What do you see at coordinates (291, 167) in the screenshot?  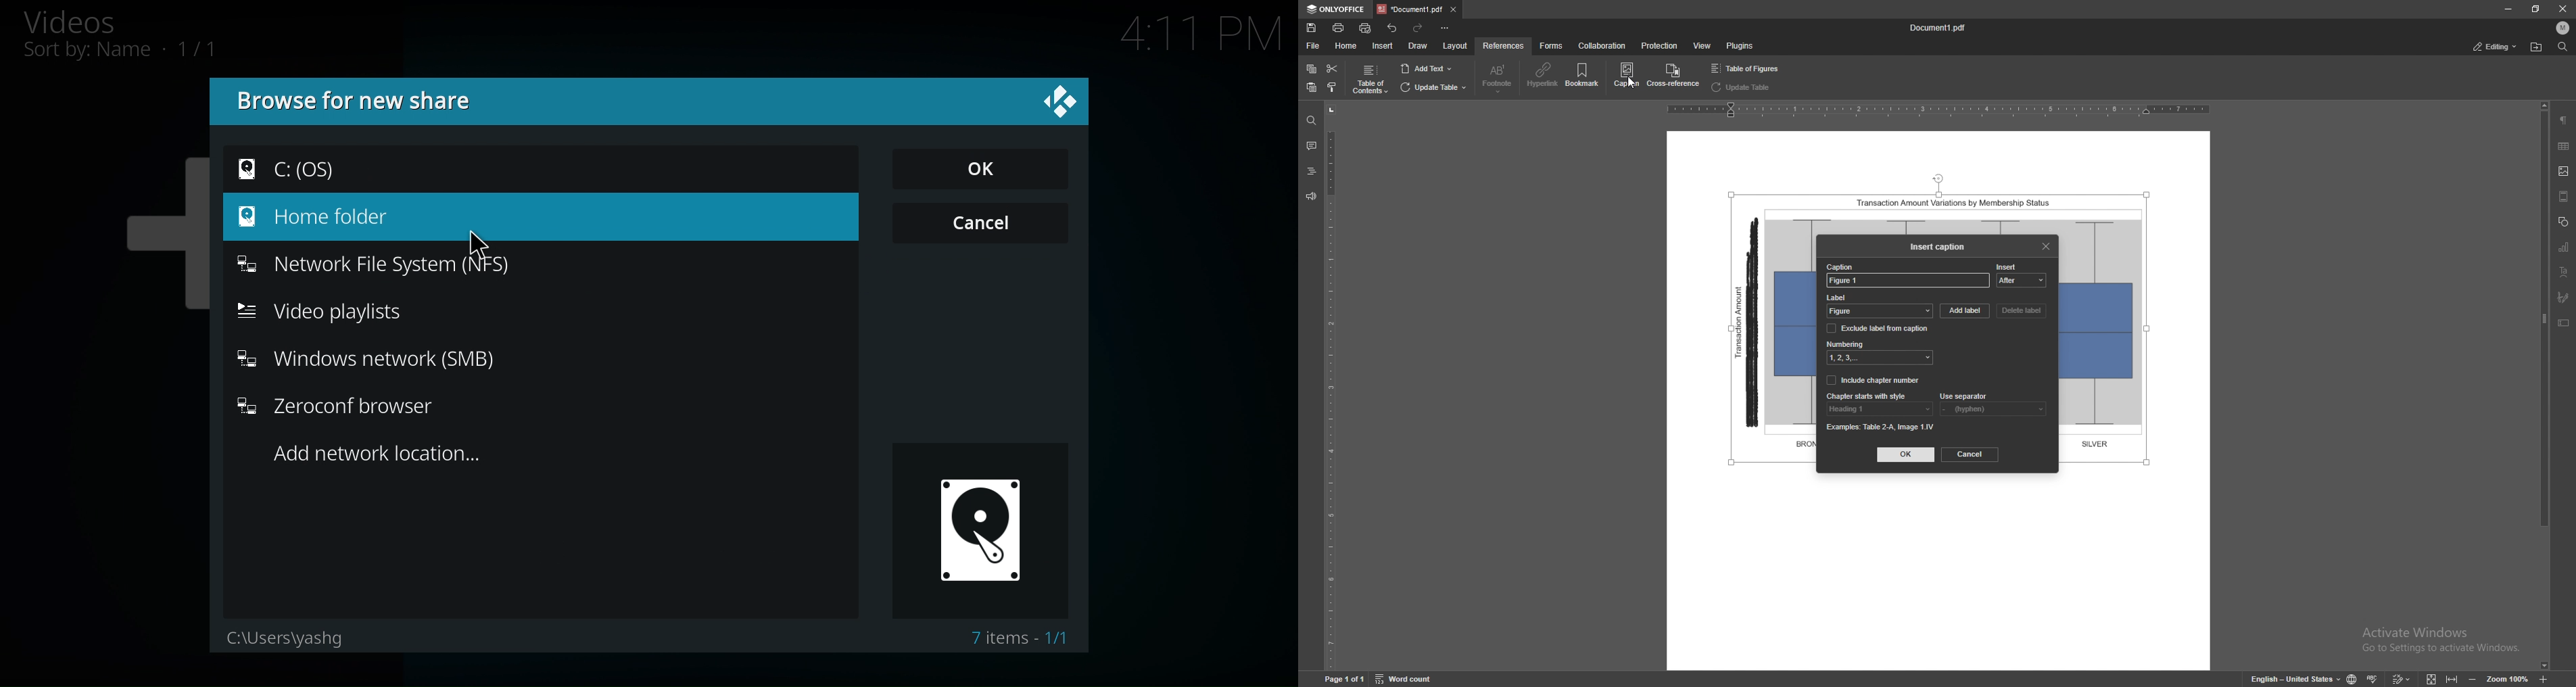 I see `C: (OS)` at bounding box center [291, 167].